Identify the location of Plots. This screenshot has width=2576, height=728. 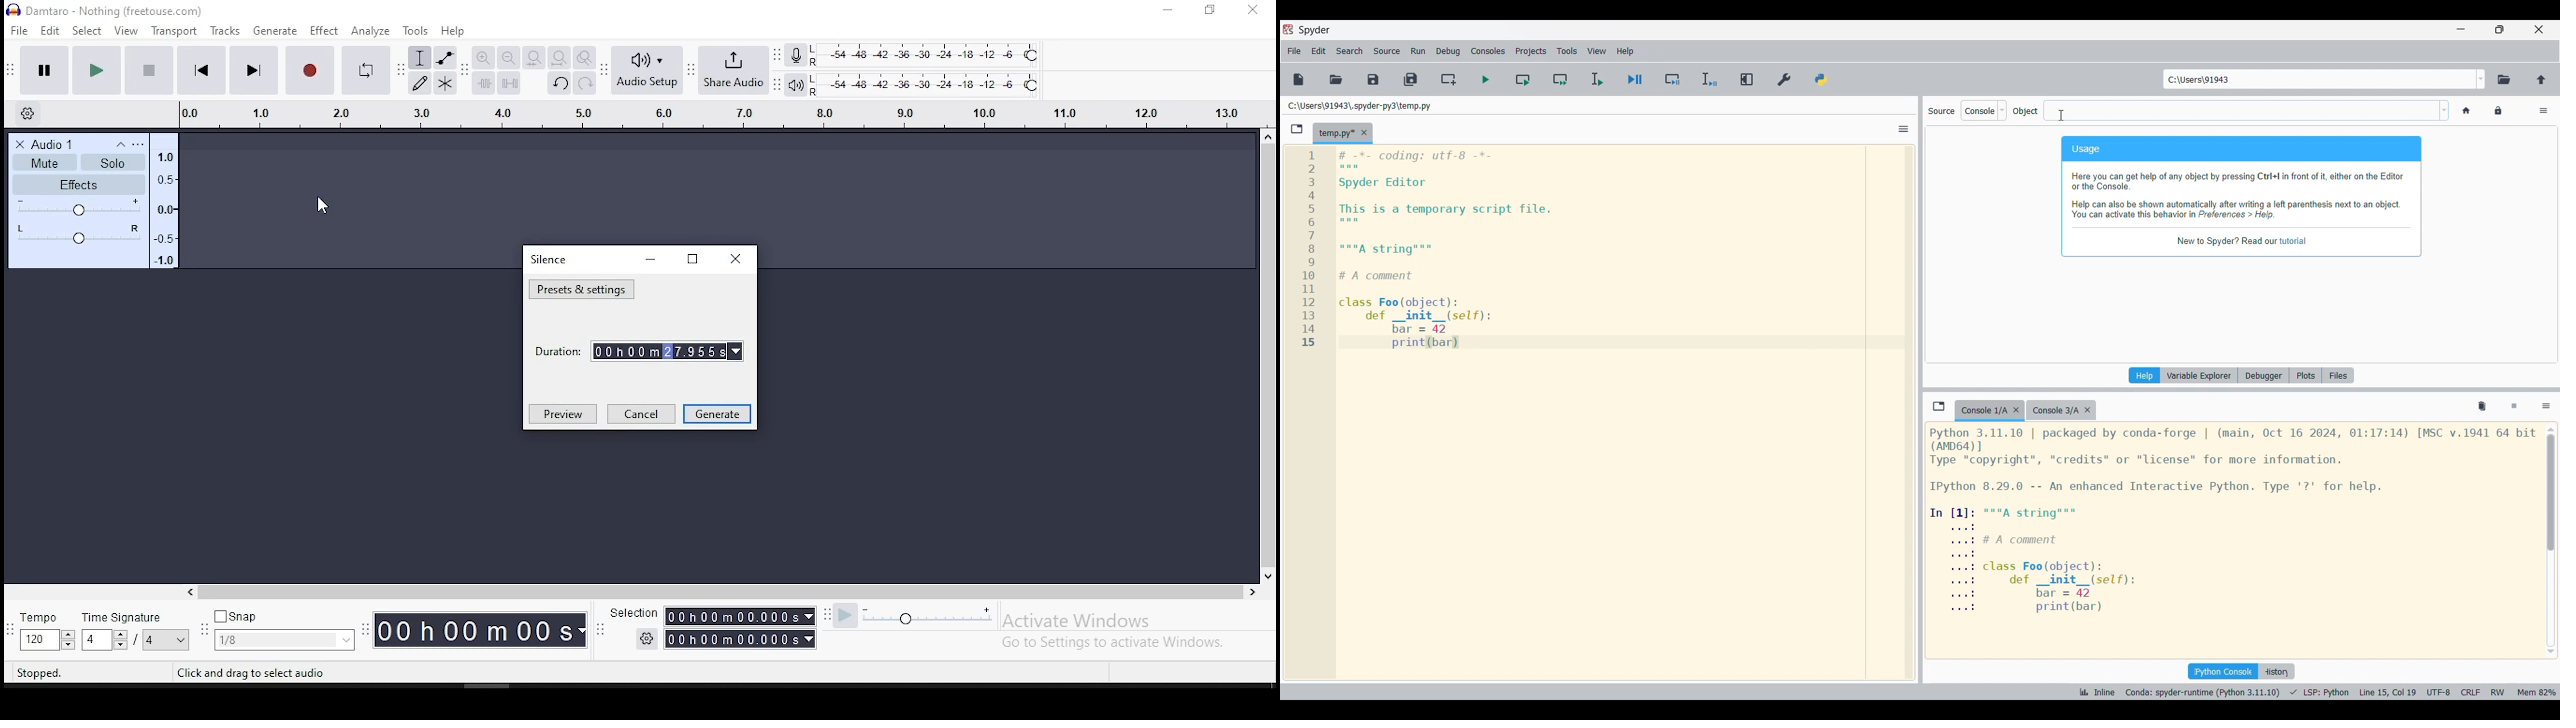
(2303, 376).